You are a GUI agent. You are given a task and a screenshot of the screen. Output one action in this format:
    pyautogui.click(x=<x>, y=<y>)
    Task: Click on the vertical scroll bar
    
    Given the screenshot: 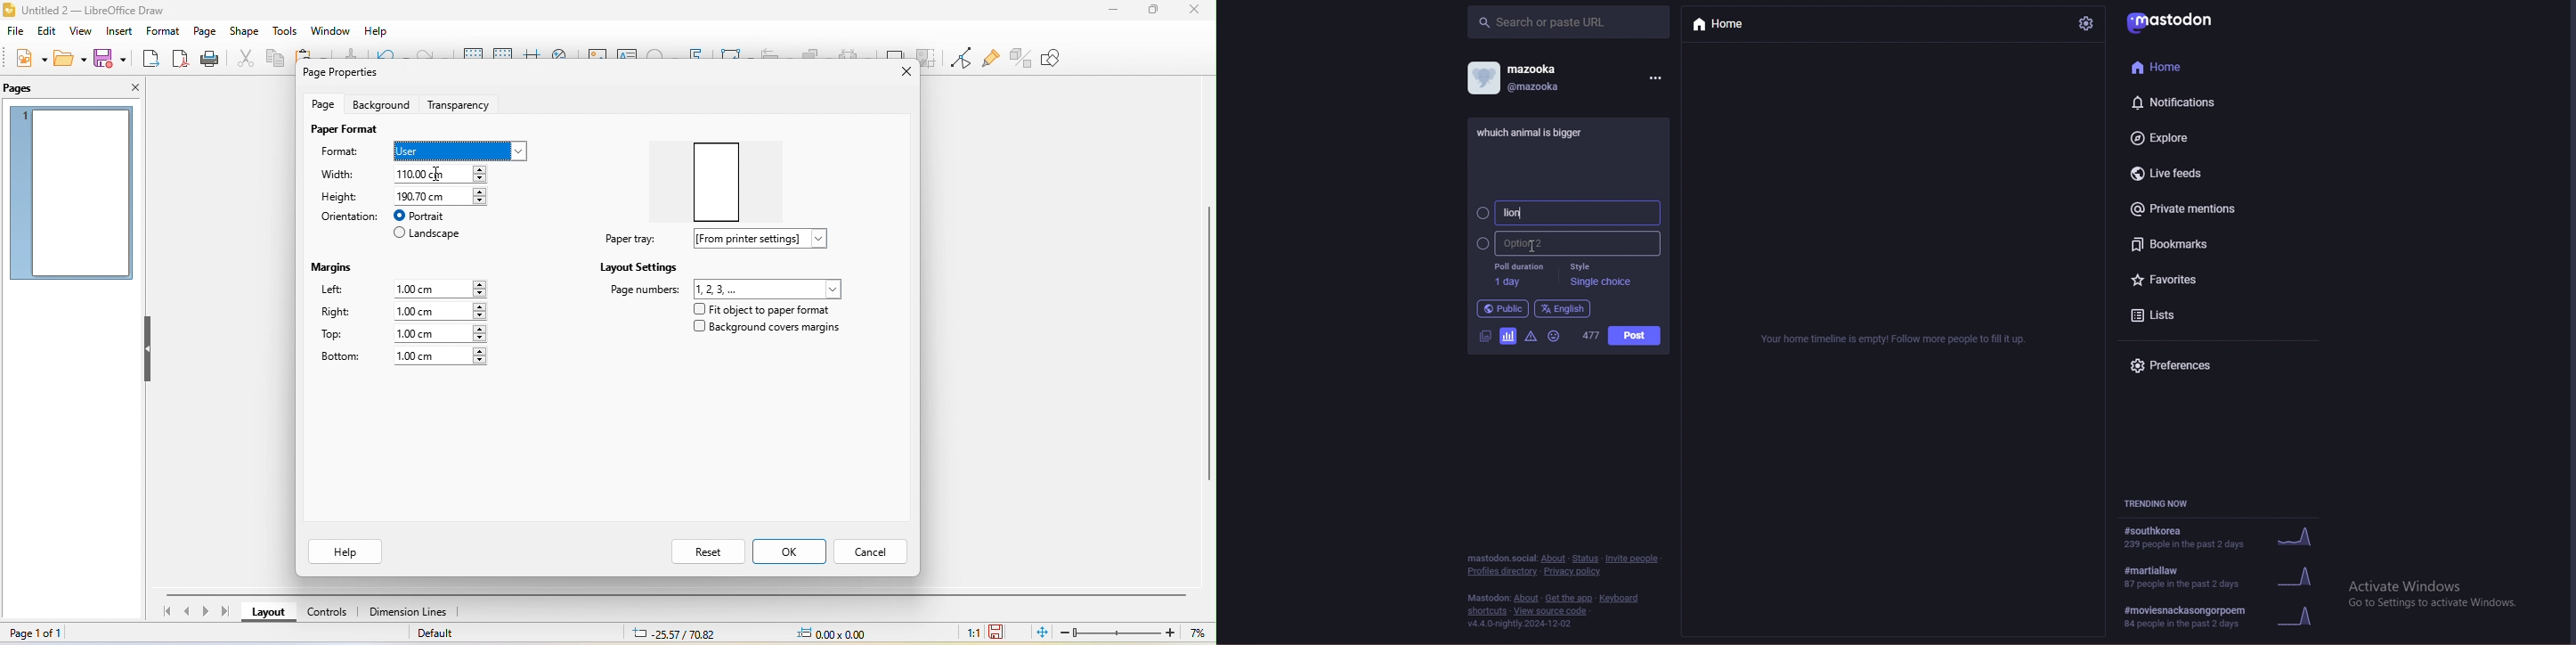 What is the action you would take?
    pyautogui.click(x=1208, y=339)
    